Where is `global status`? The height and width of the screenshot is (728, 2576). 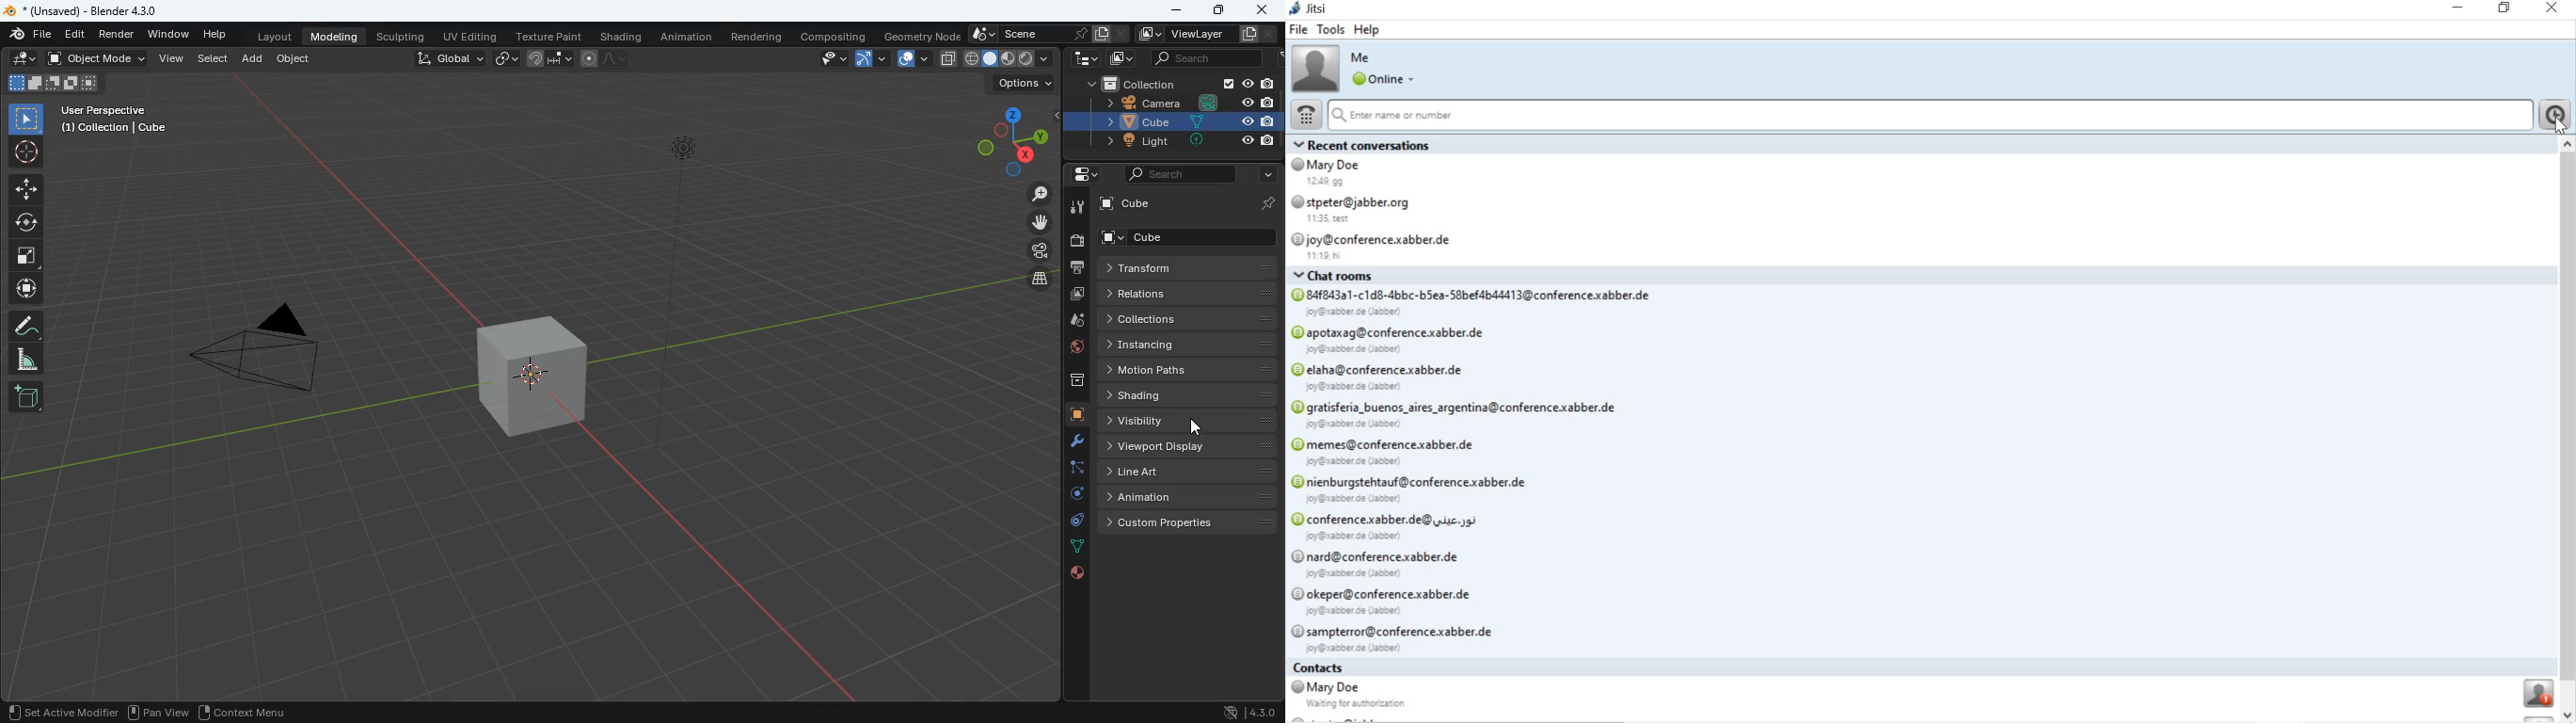
global status is located at coordinates (1385, 80).